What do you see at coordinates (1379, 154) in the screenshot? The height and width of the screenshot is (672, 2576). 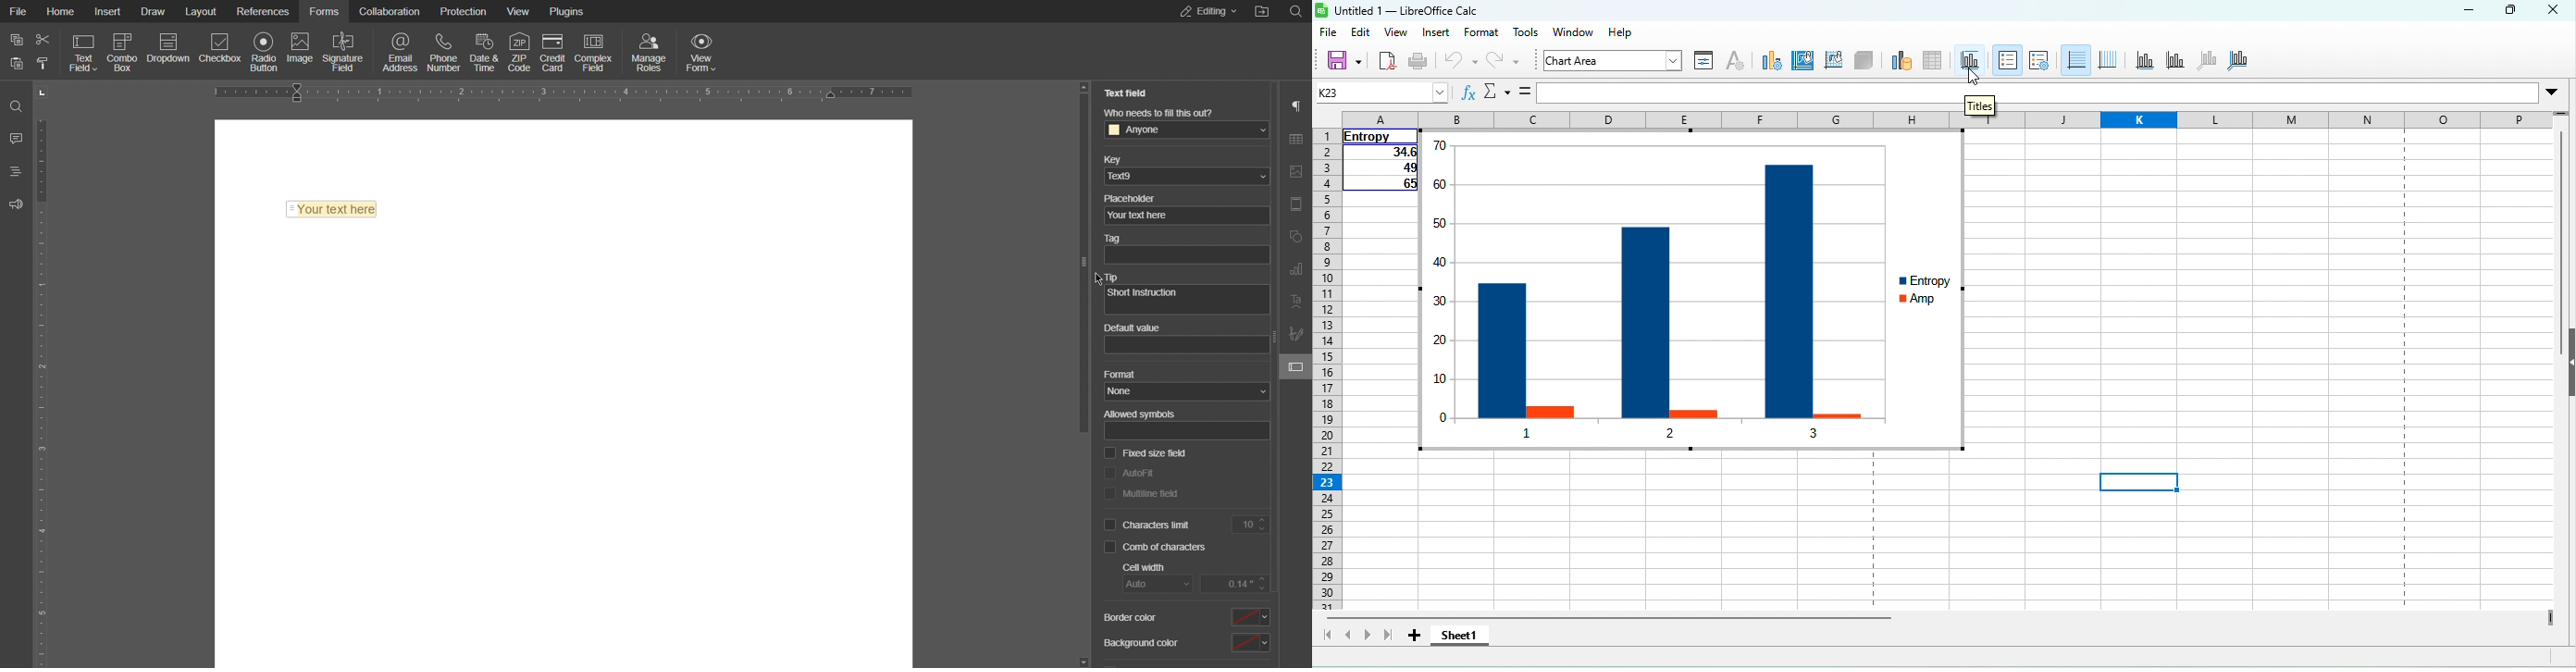 I see `34.6` at bounding box center [1379, 154].